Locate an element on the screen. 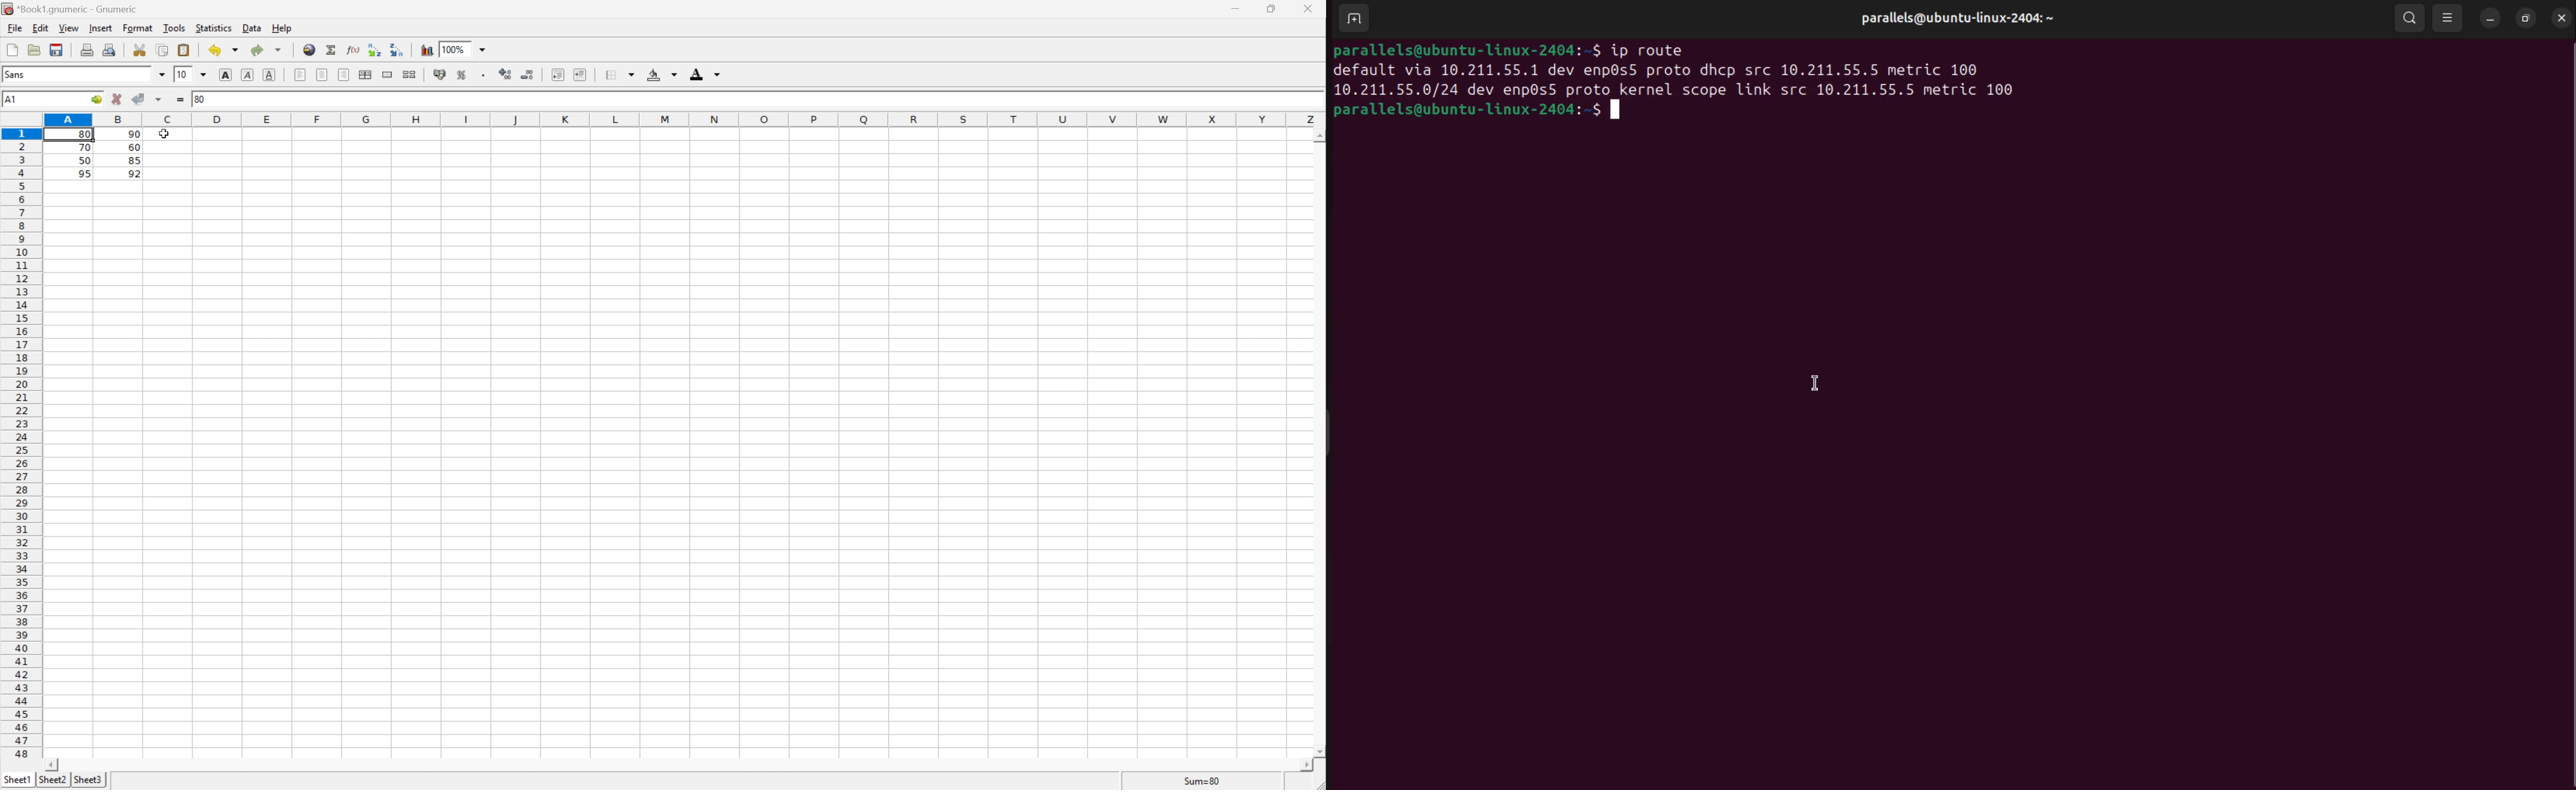 This screenshot has width=2576, height=812. 70 is located at coordinates (85, 149).